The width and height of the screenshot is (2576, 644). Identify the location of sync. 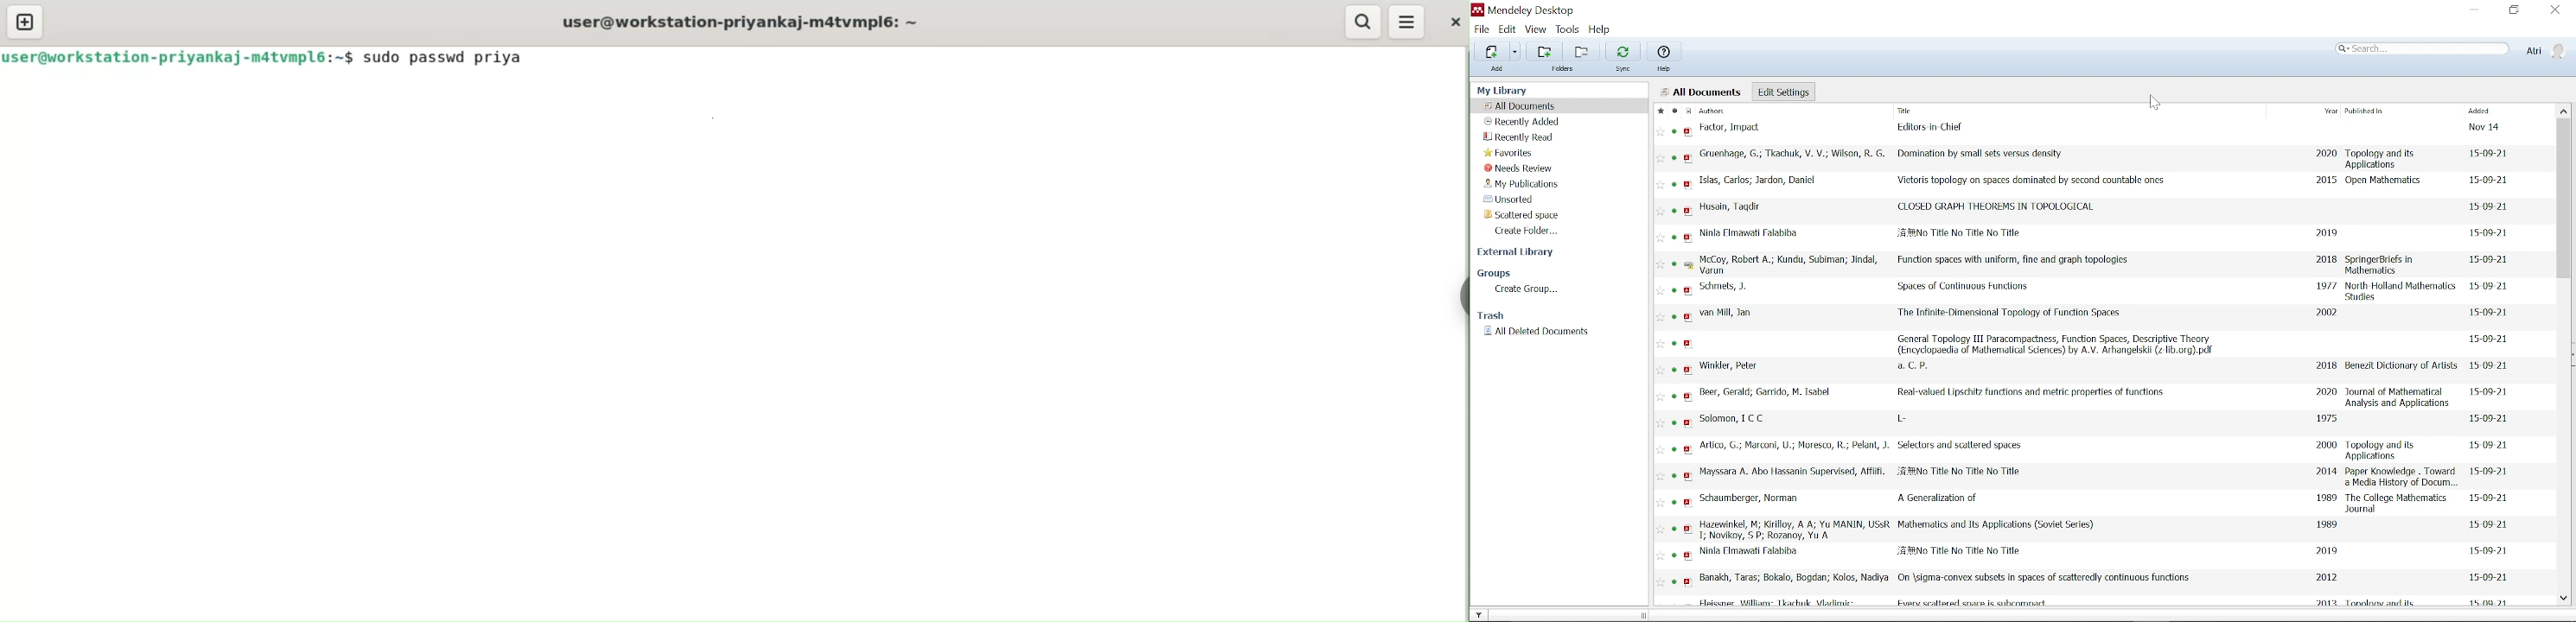
(1625, 70).